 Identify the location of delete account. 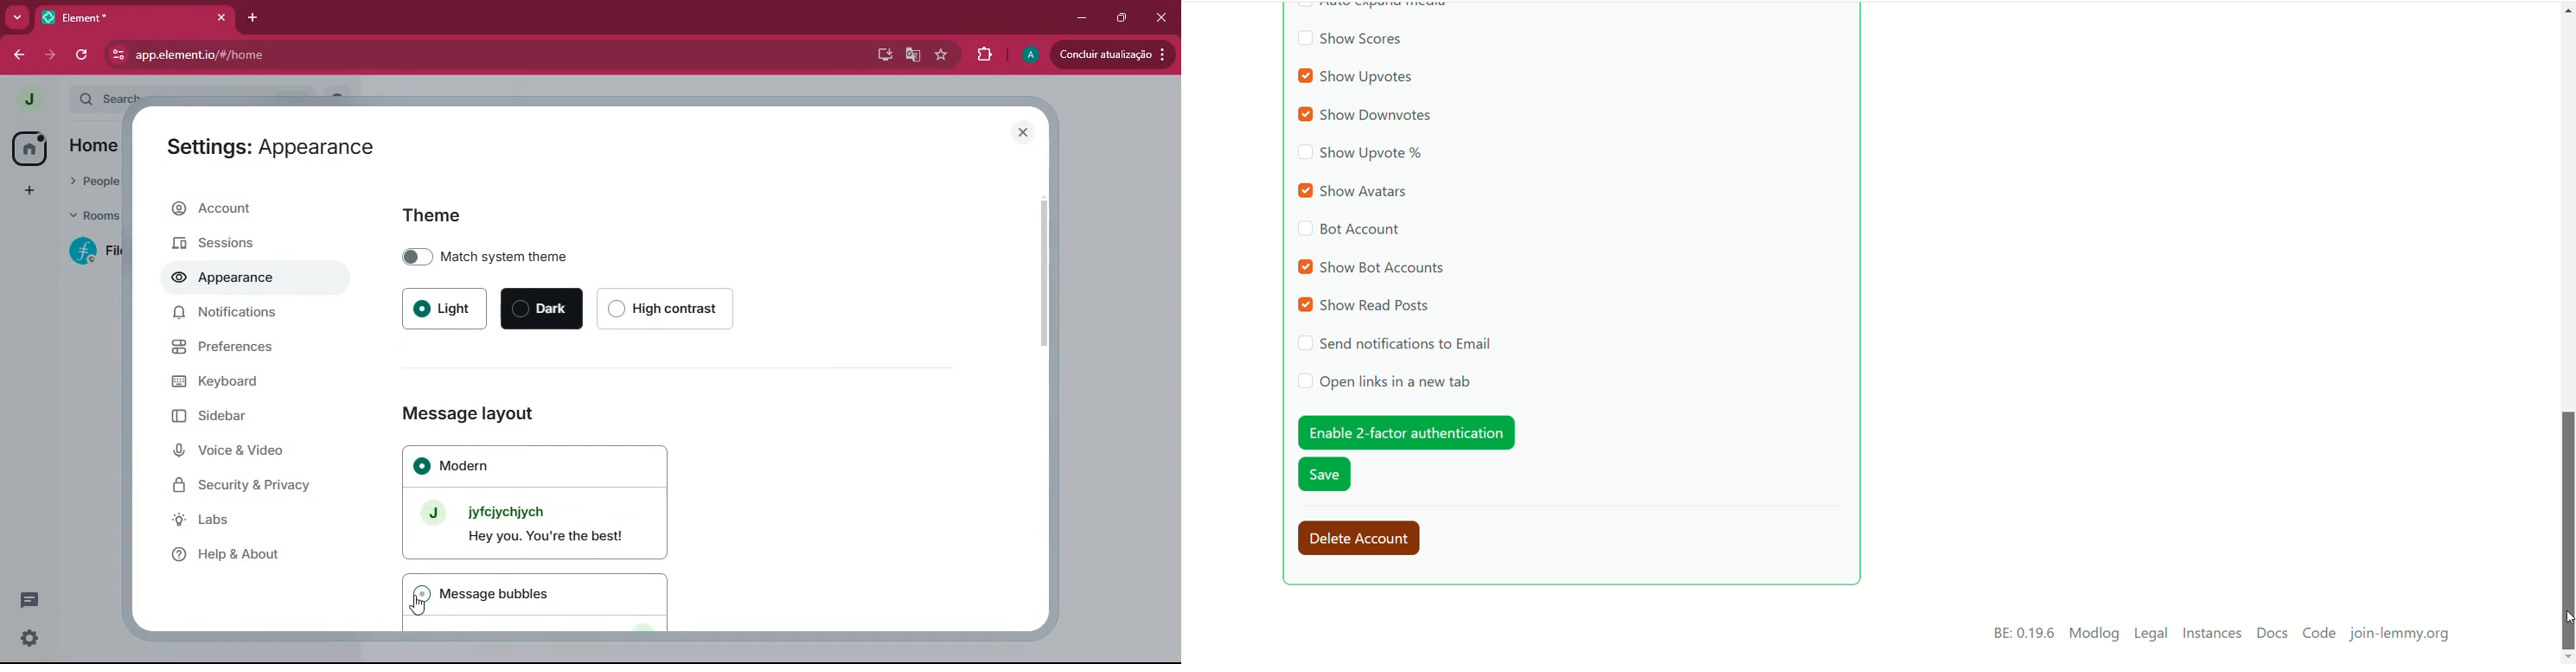
(1366, 539).